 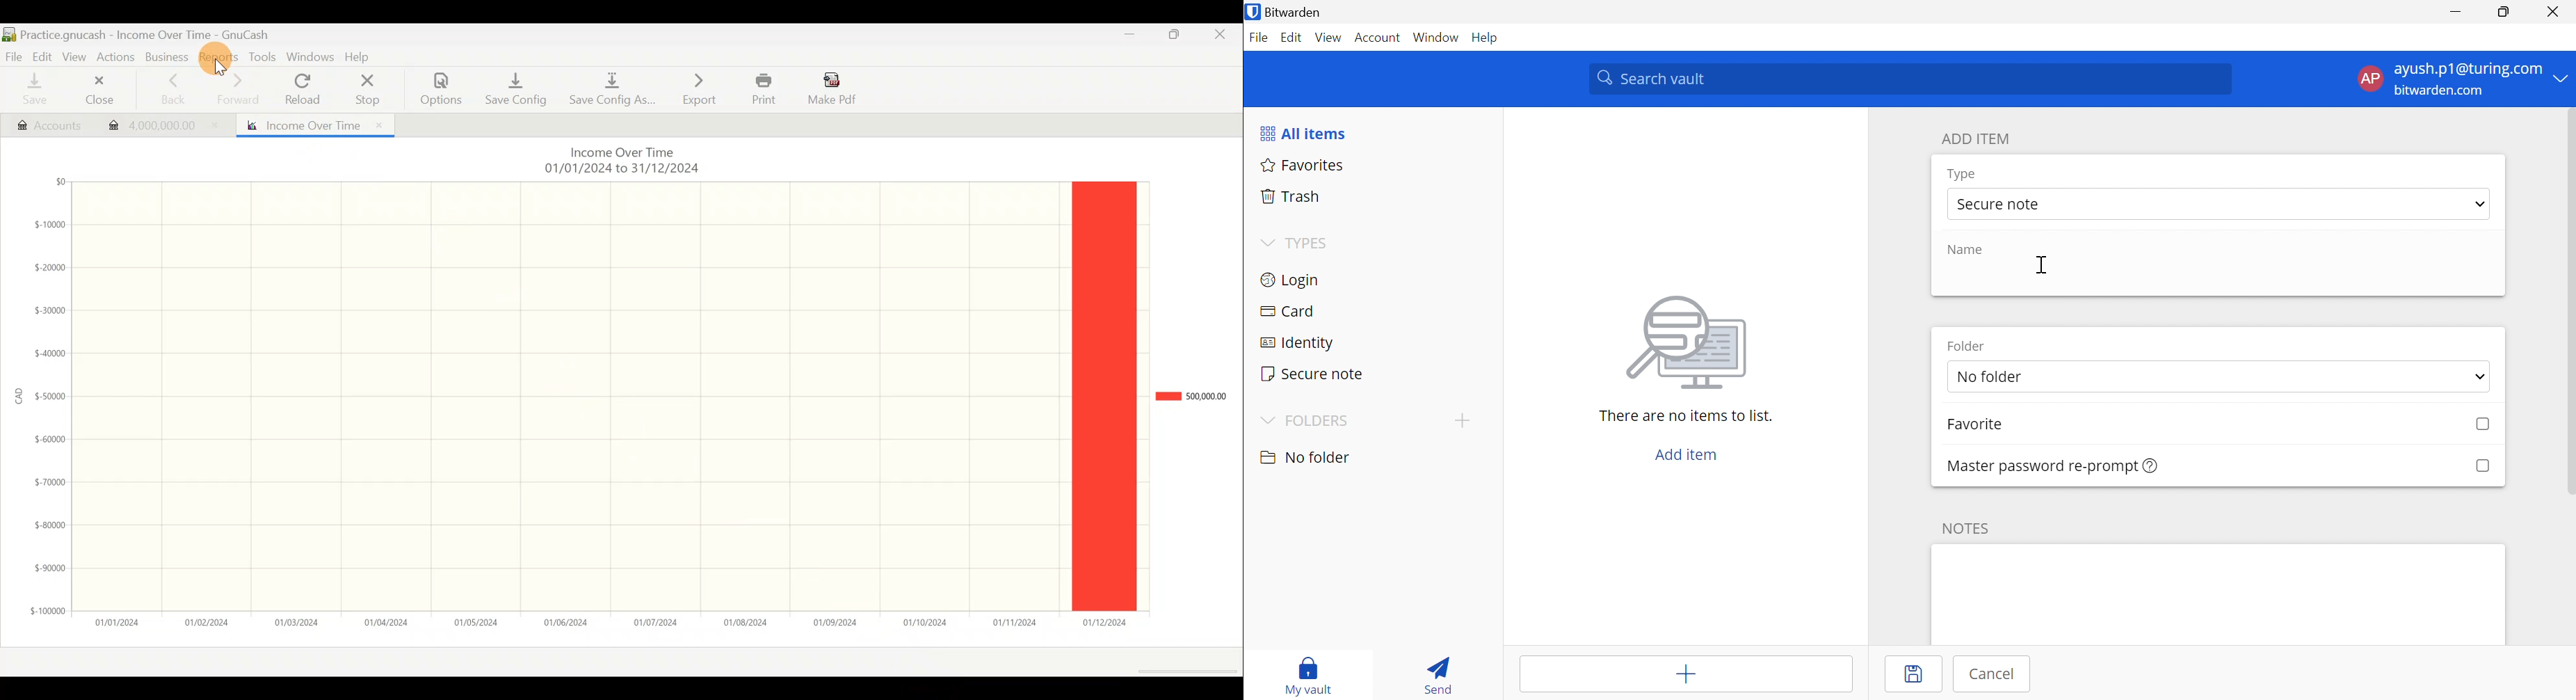 What do you see at coordinates (693, 89) in the screenshot?
I see `Export` at bounding box center [693, 89].